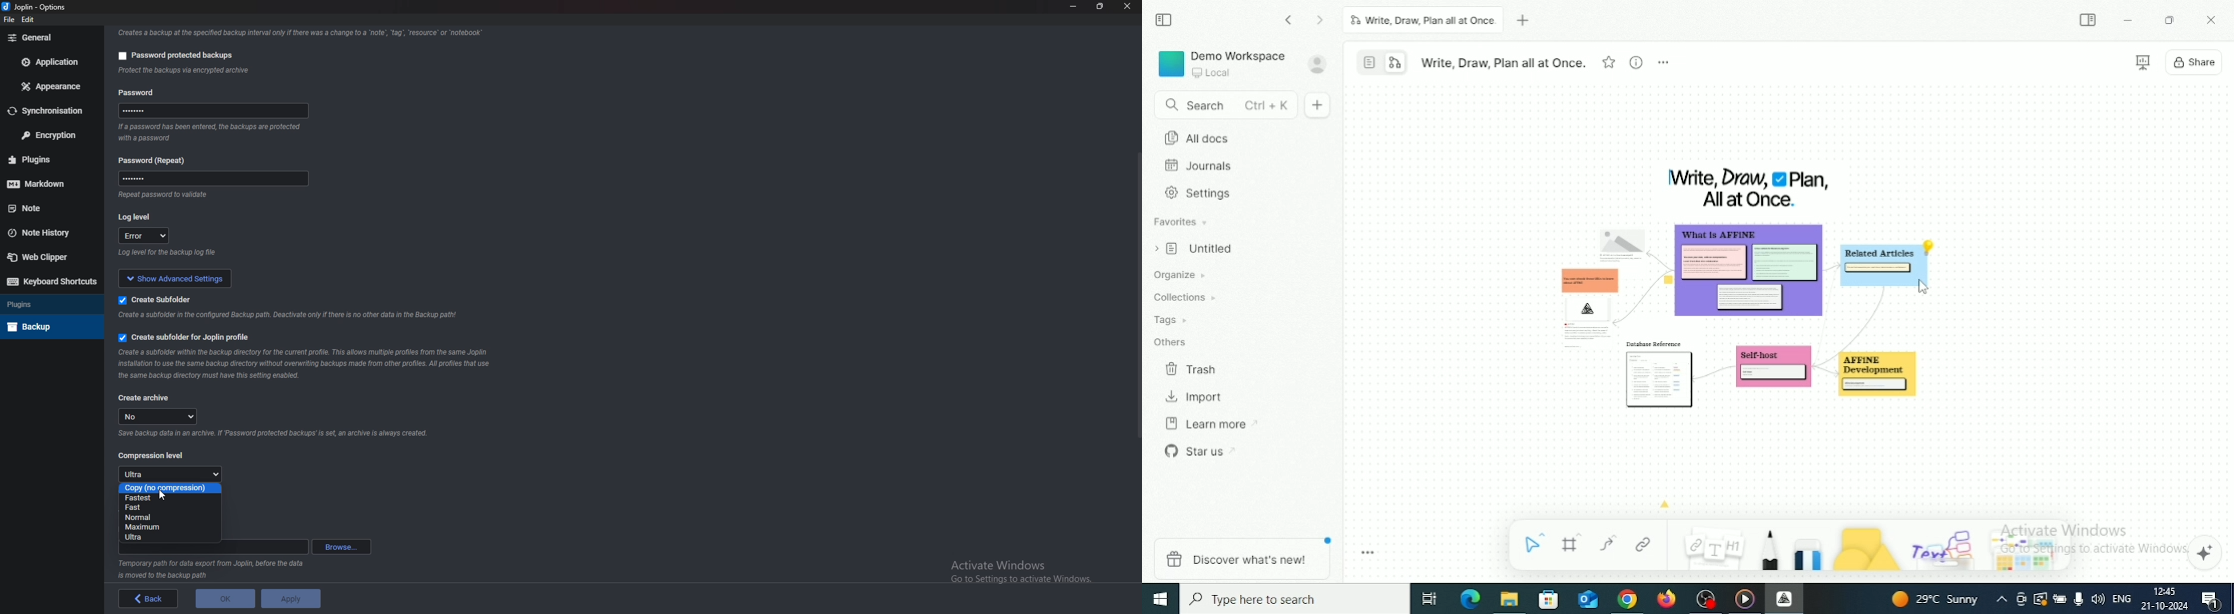 This screenshot has height=616, width=2240. I want to click on Mail, so click(1587, 599).